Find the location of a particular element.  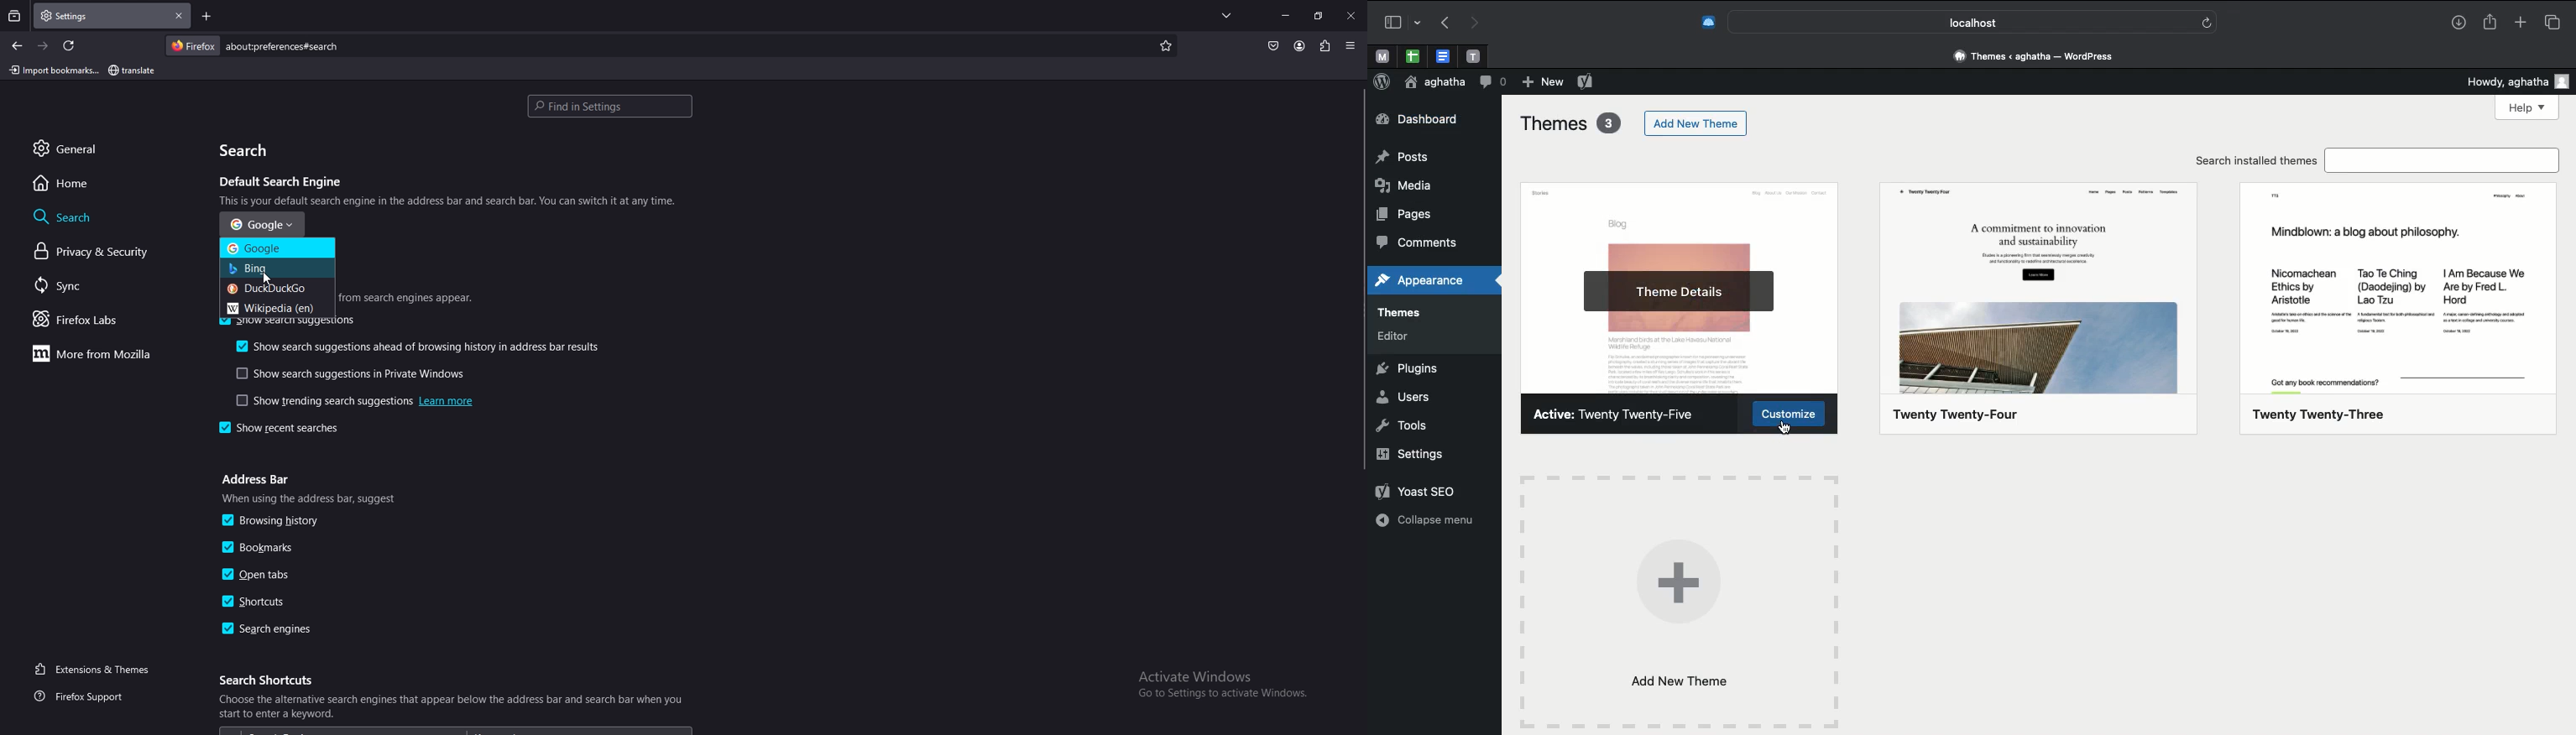

open tab is located at coordinates (1473, 57).